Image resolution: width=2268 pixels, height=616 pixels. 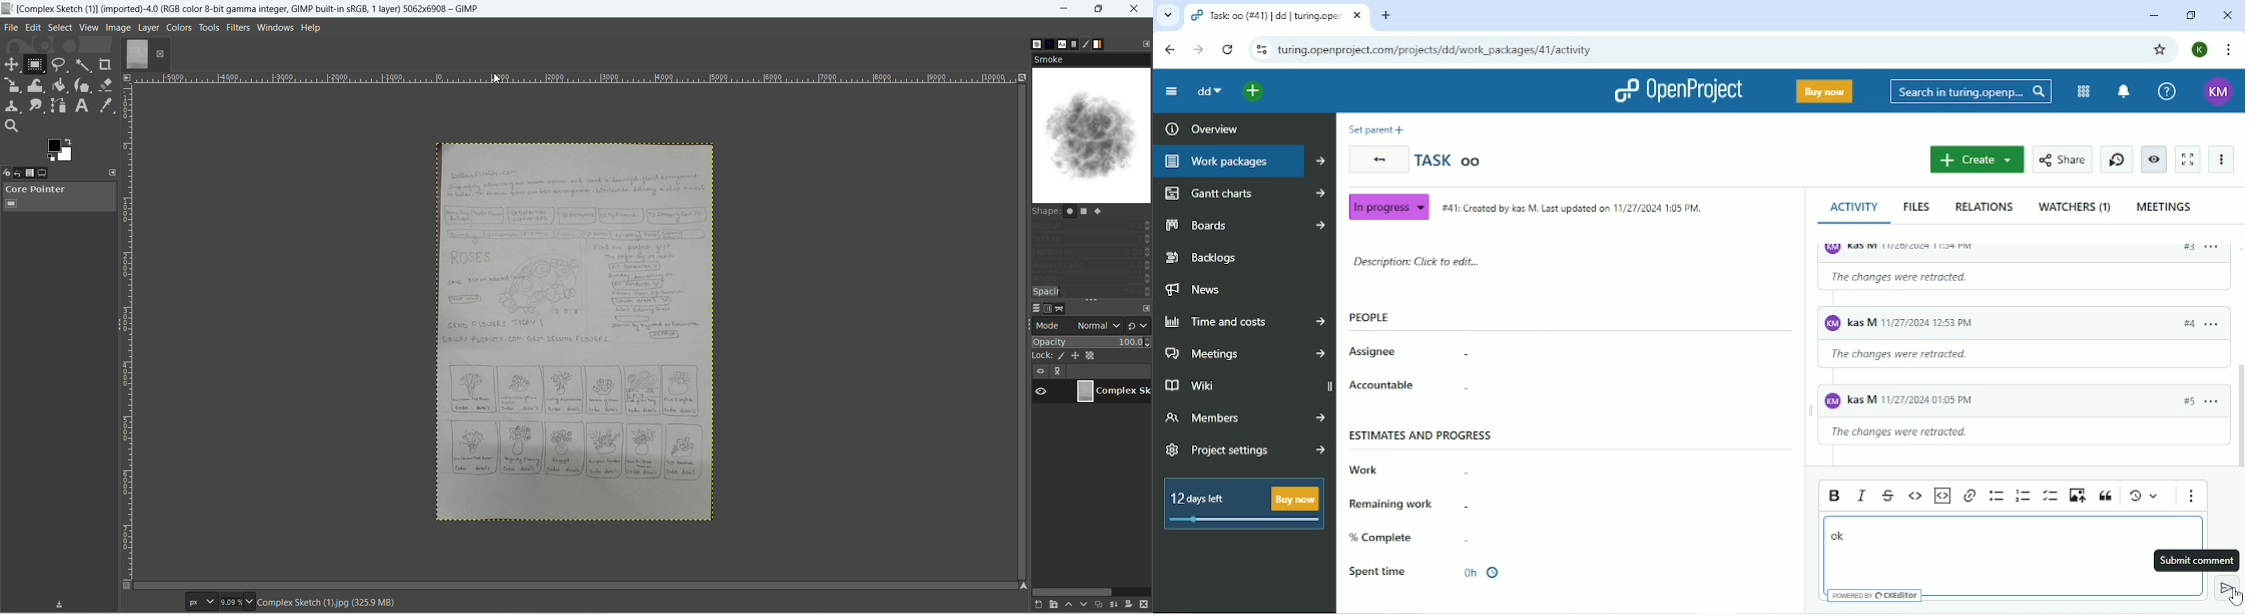 I want to click on KM Kas M 11/26/2024 11:34 PM, so click(x=1986, y=248).